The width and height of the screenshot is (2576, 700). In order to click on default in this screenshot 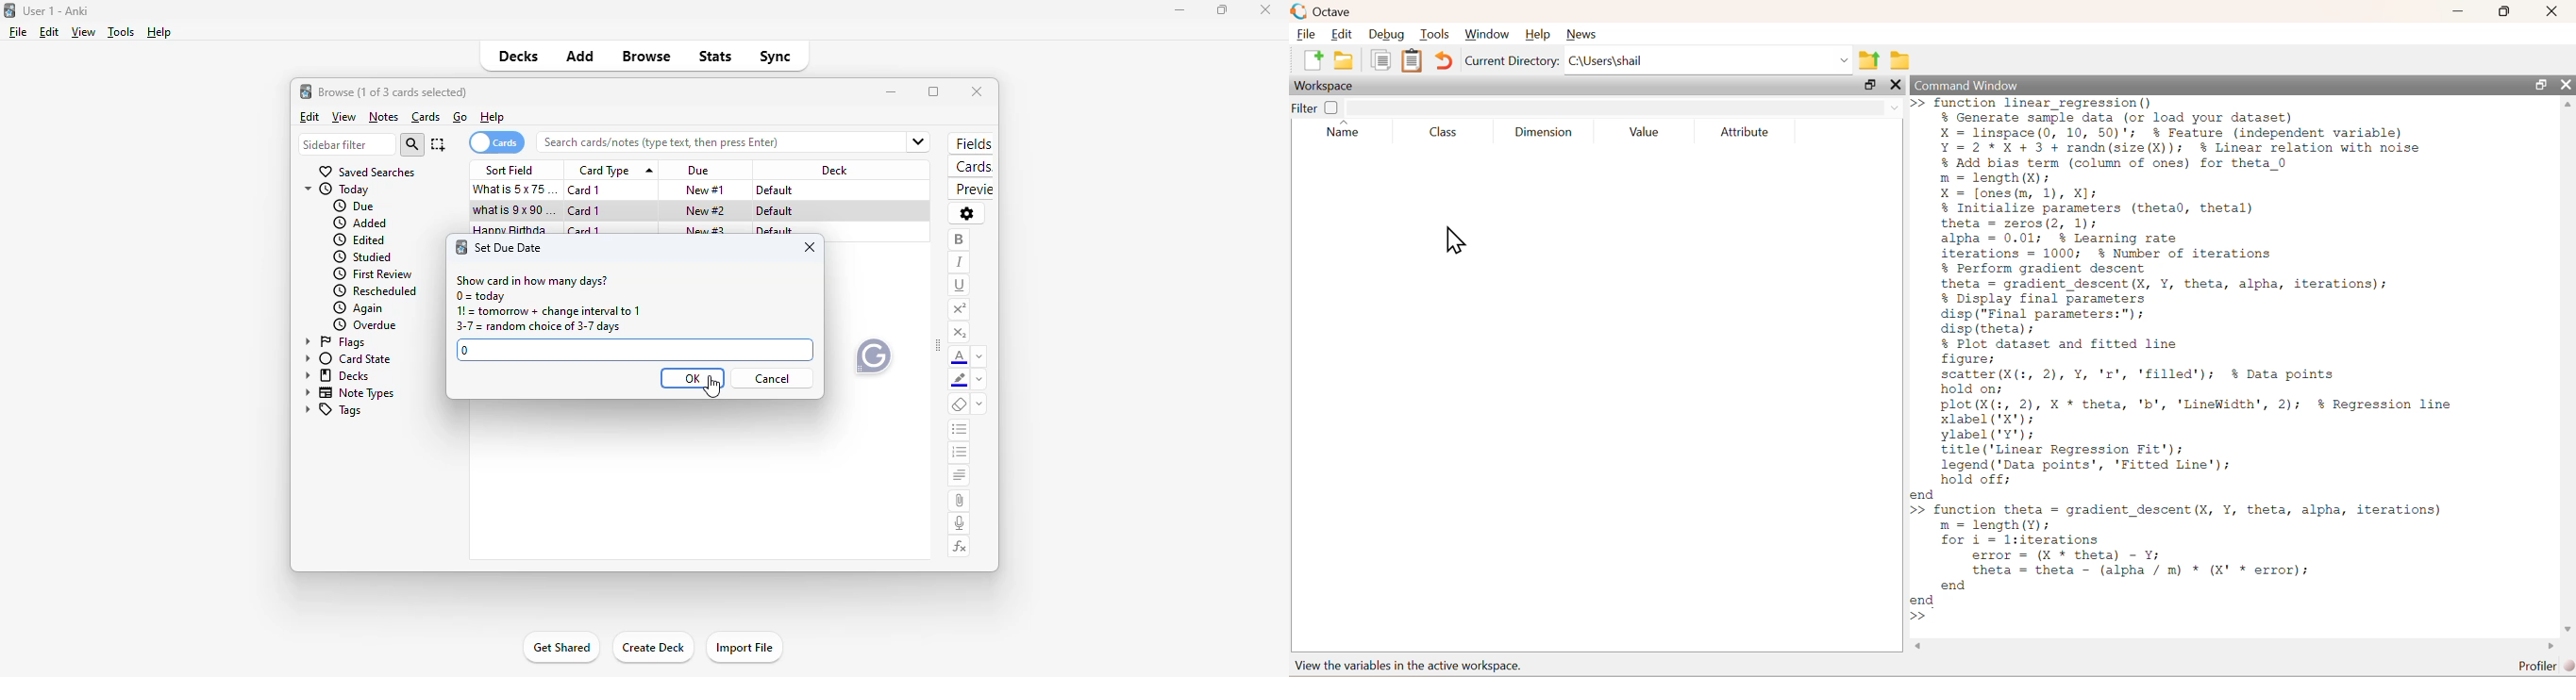, I will do `click(775, 190)`.